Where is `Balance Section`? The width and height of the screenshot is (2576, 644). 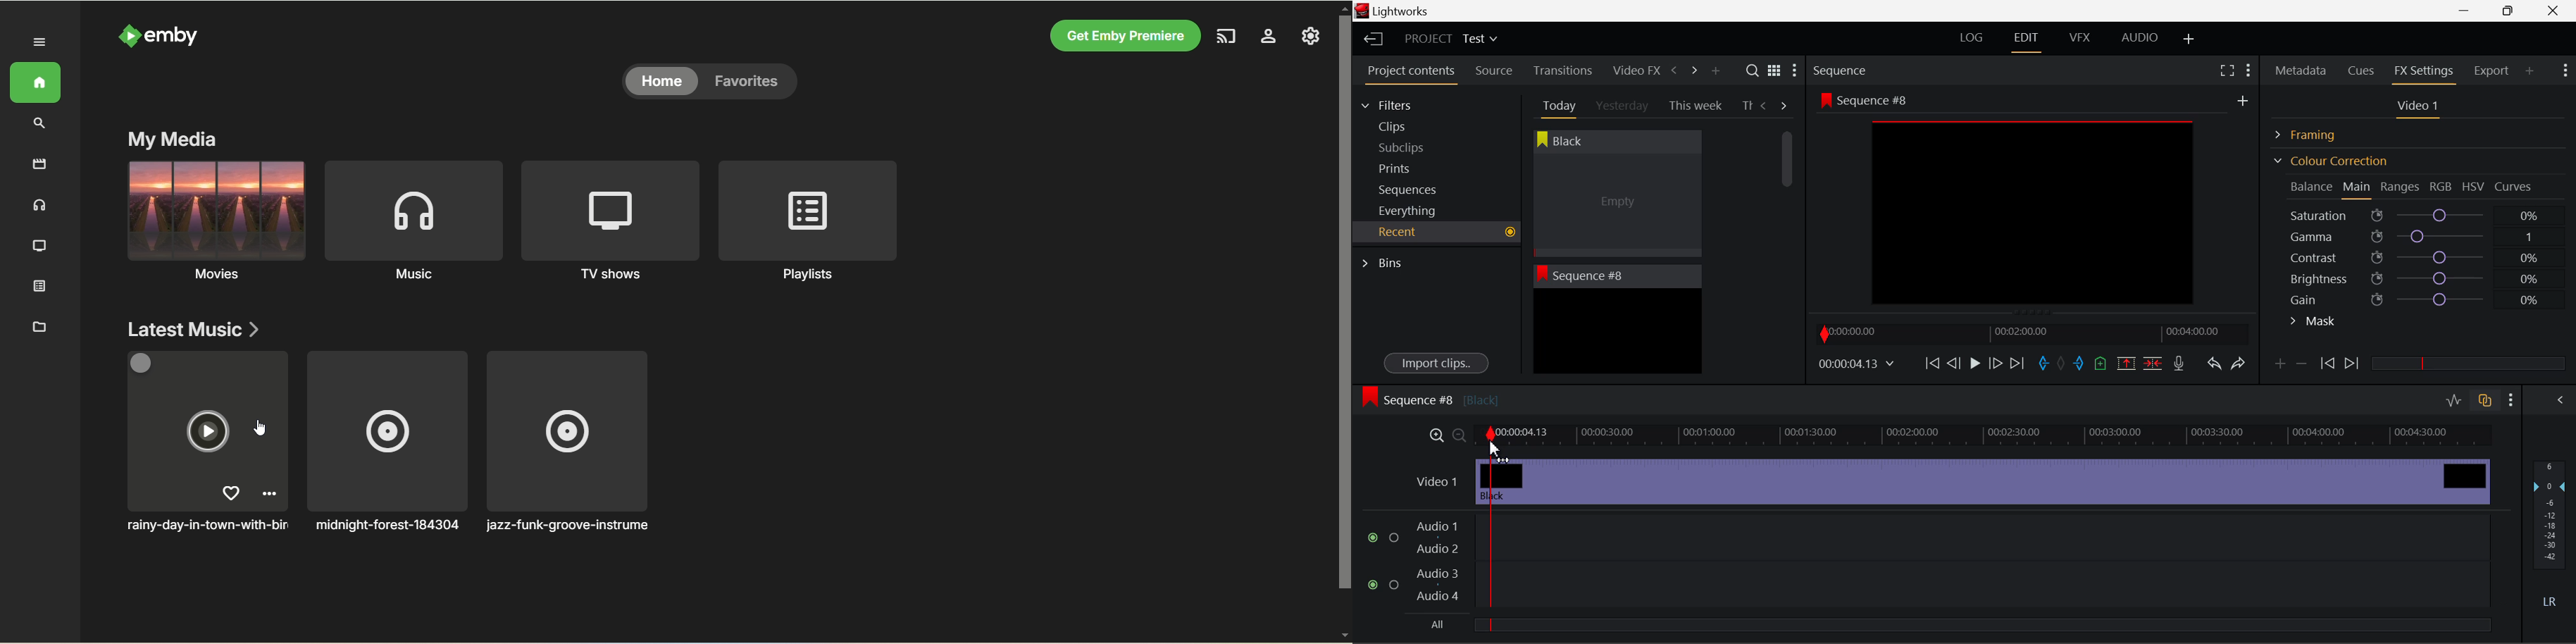
Balance Section is located at coordinates (2313, 186).